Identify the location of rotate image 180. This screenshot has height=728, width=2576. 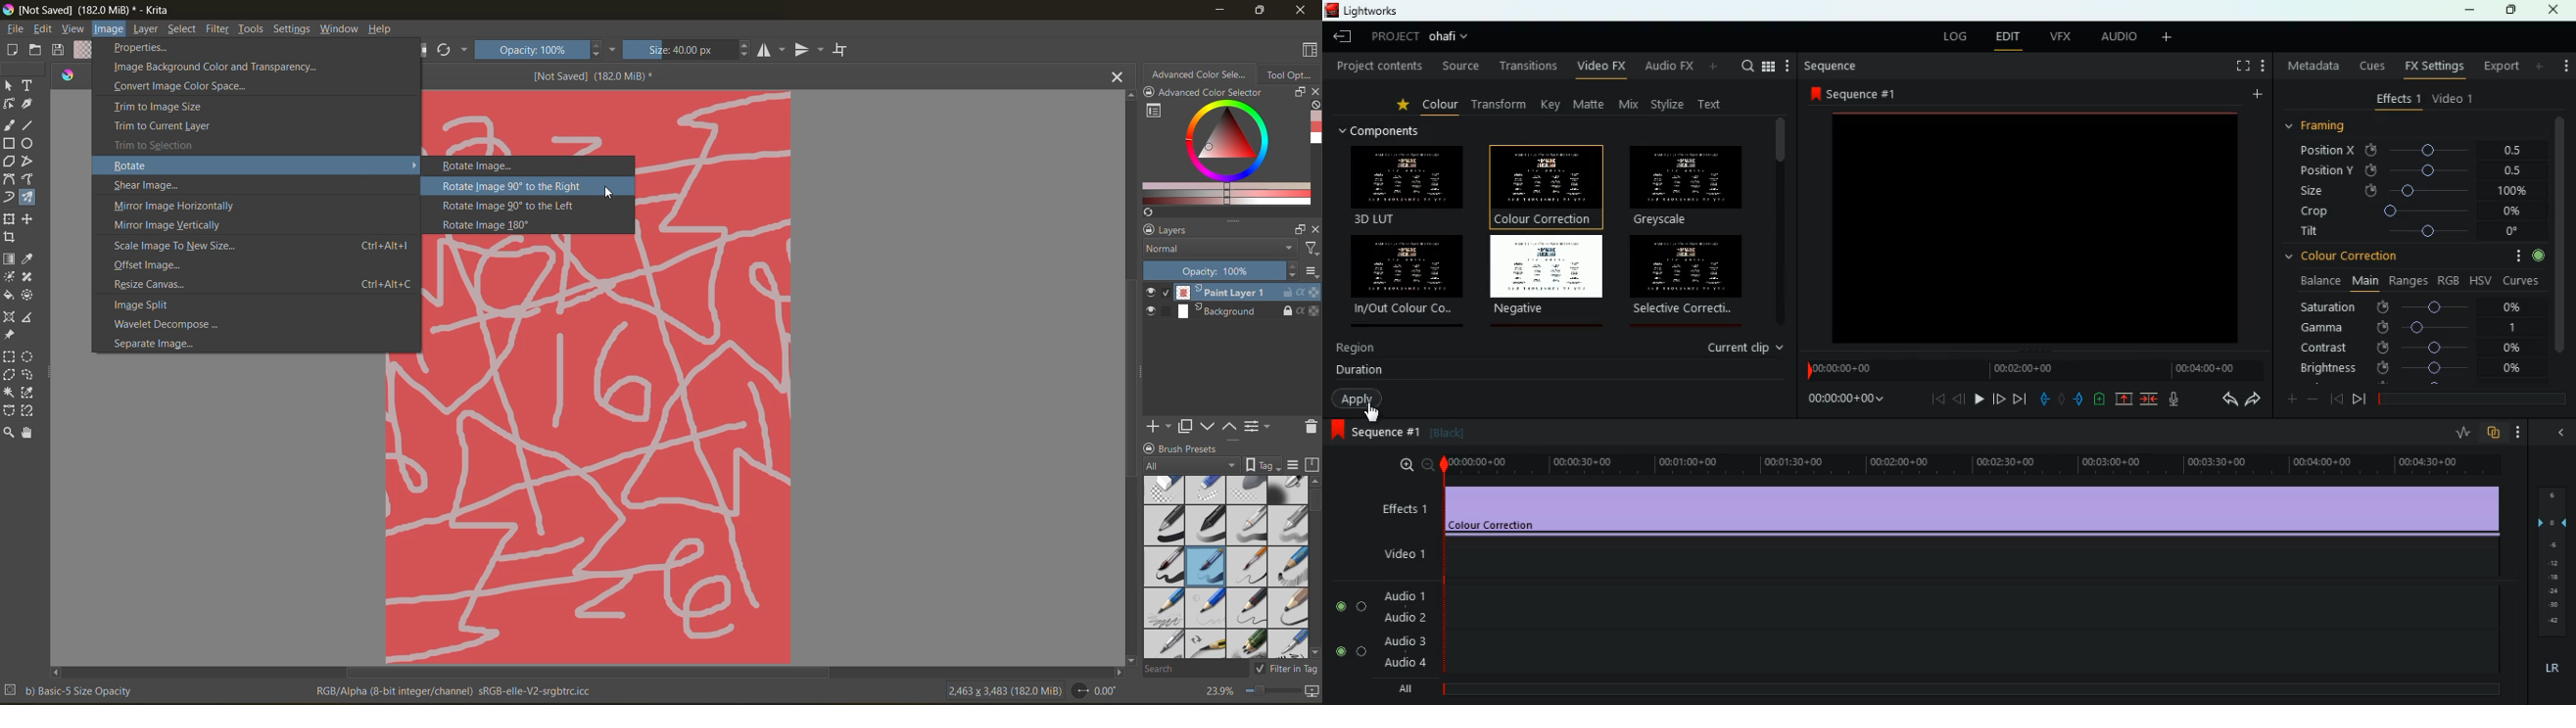
(496, 225).